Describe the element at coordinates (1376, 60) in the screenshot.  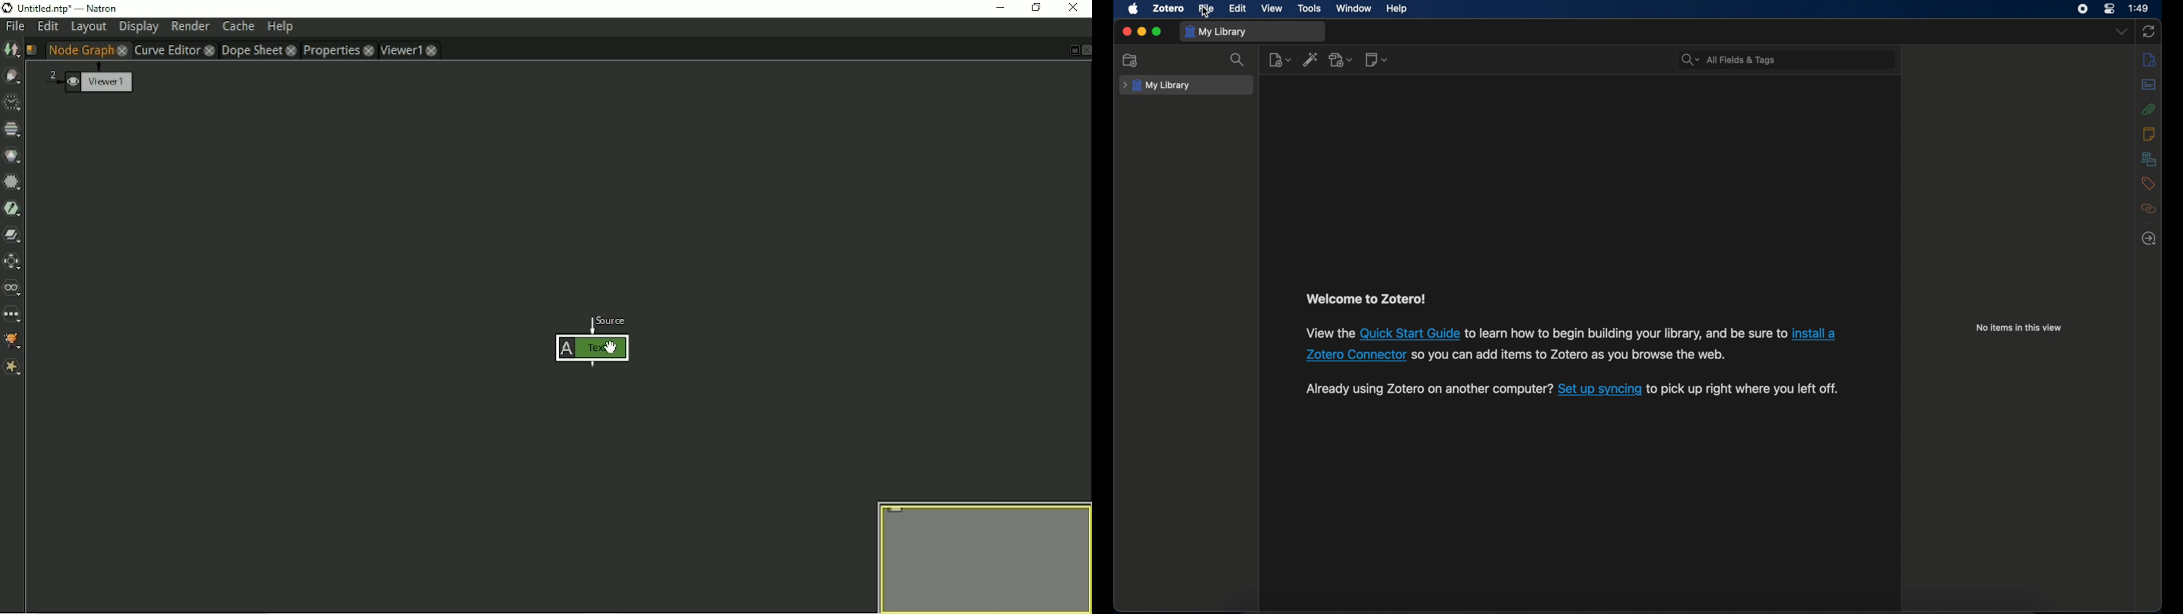
I see `new note` at that location.